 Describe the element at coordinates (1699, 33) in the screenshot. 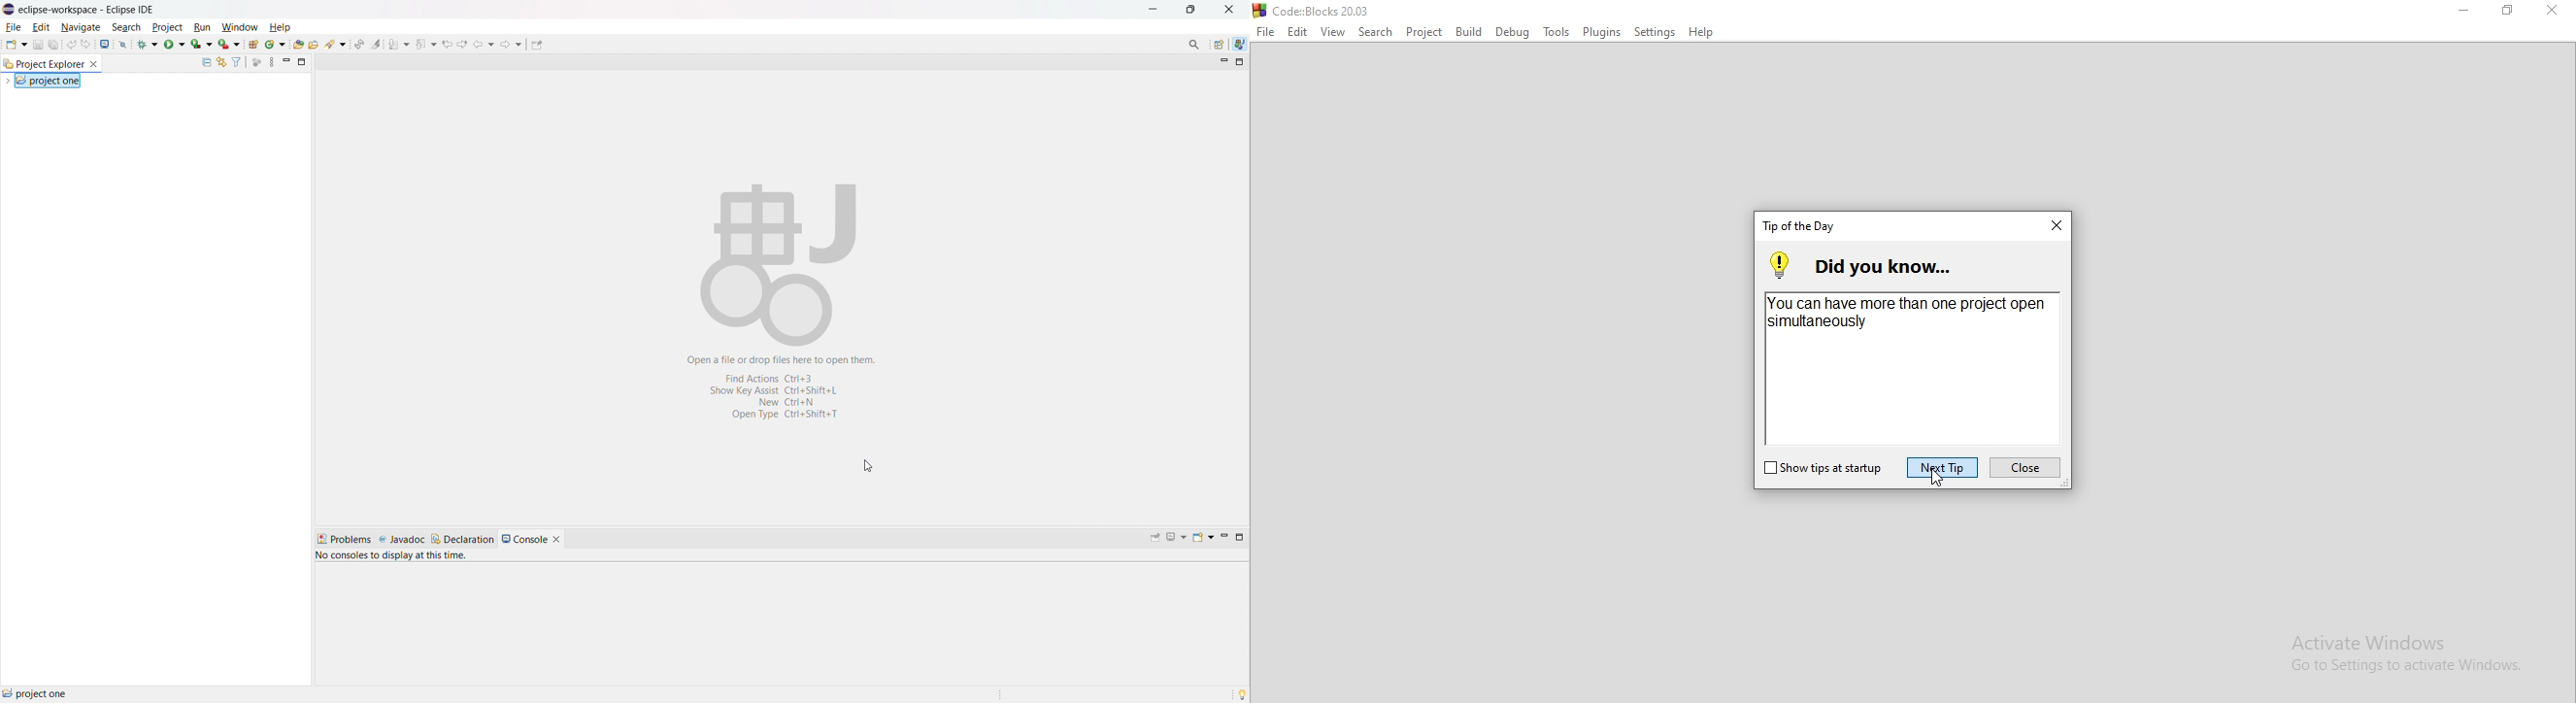

I see `Help` at that location.